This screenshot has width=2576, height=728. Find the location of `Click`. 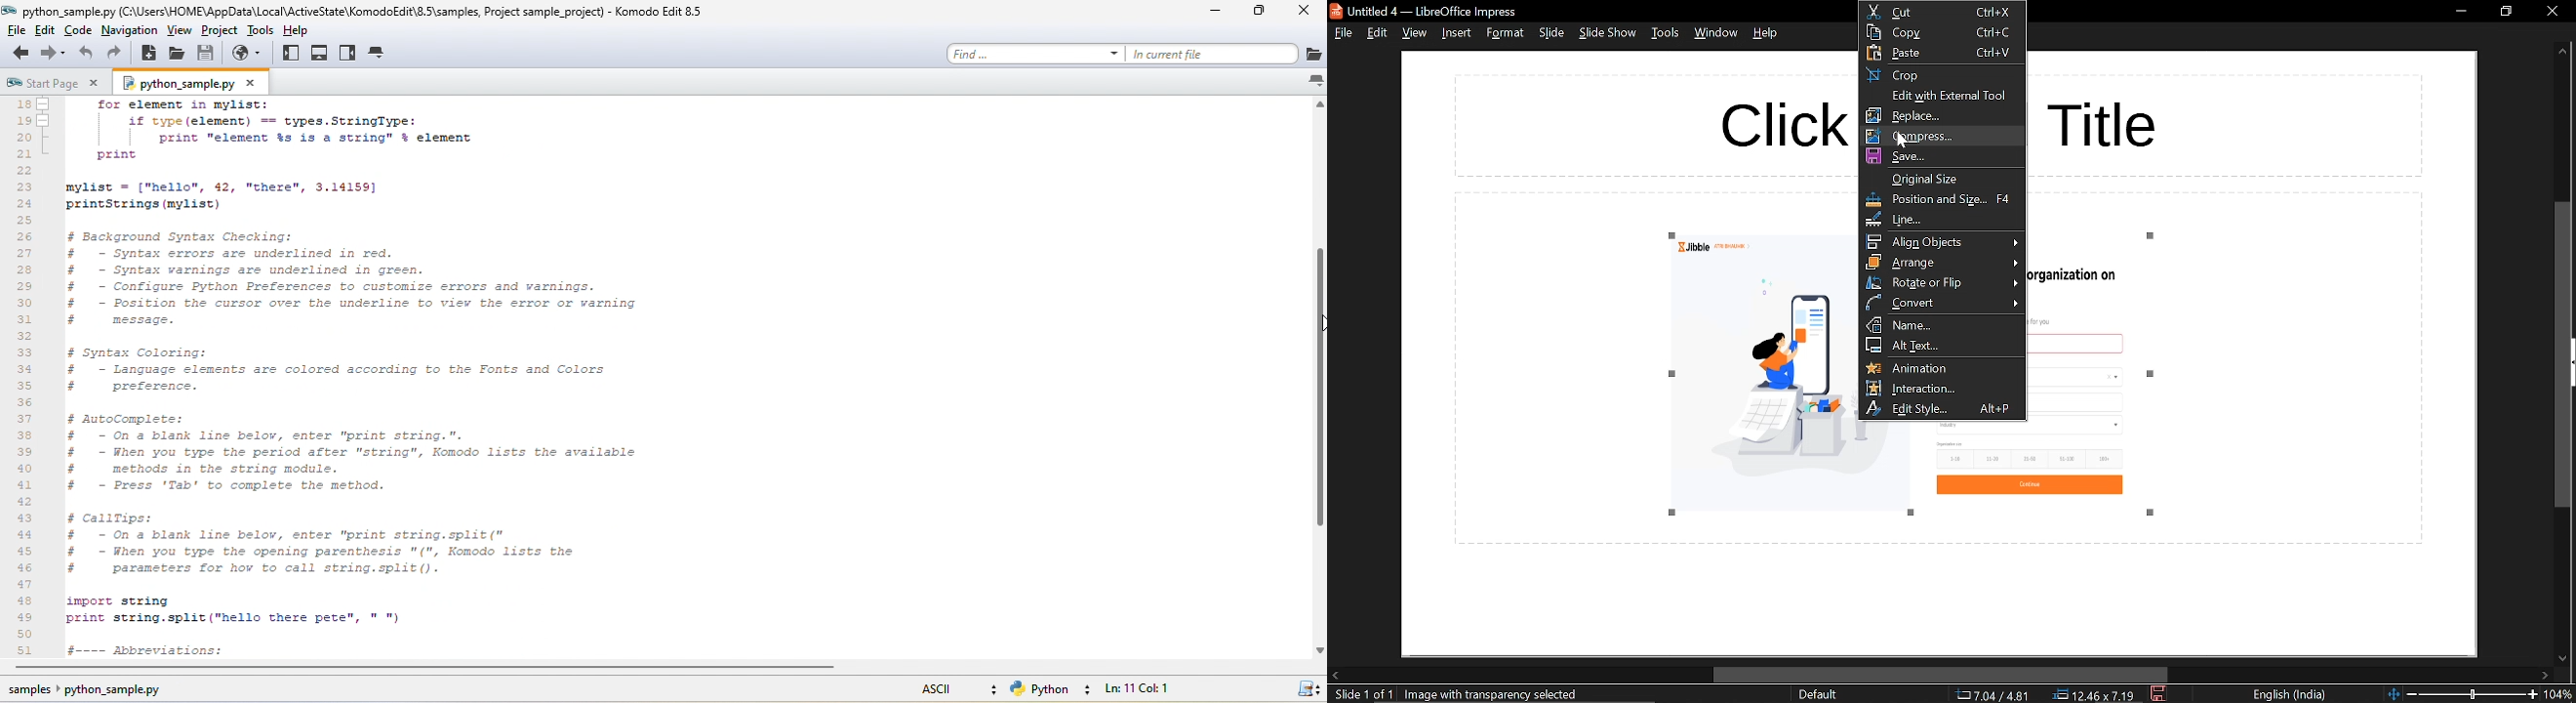

Click is located at coordinates (1785, 121).